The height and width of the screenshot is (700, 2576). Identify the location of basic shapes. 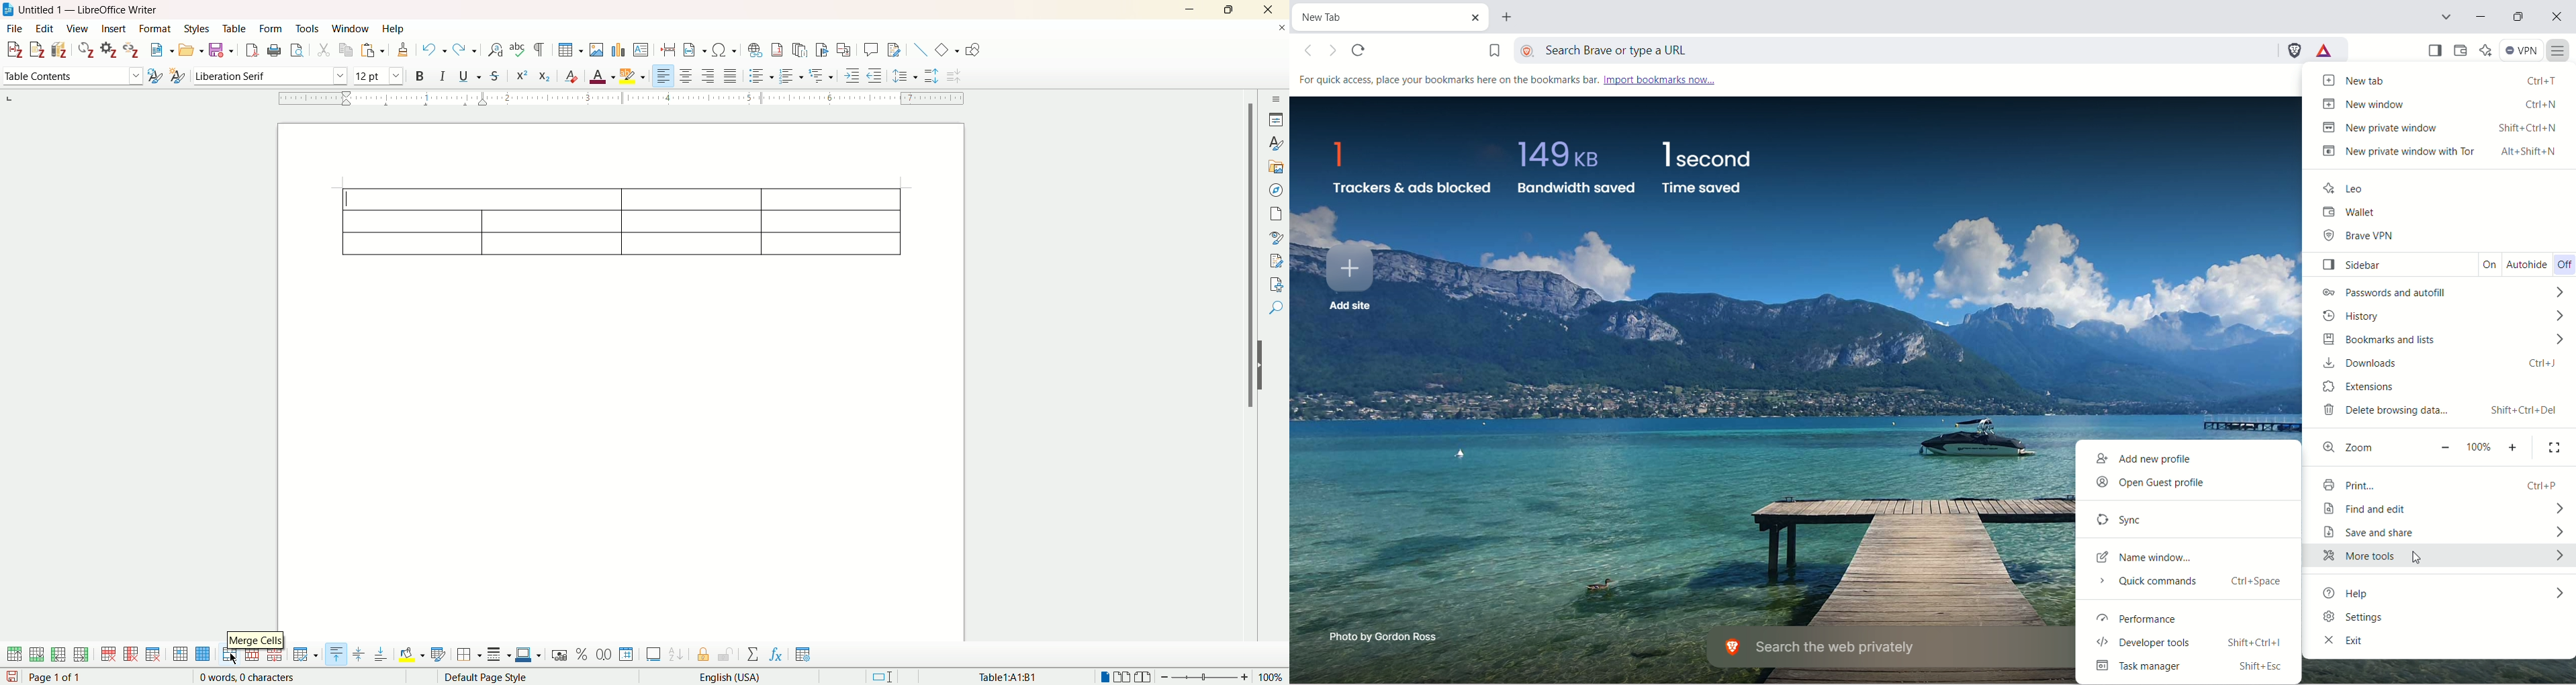
(948, 50).